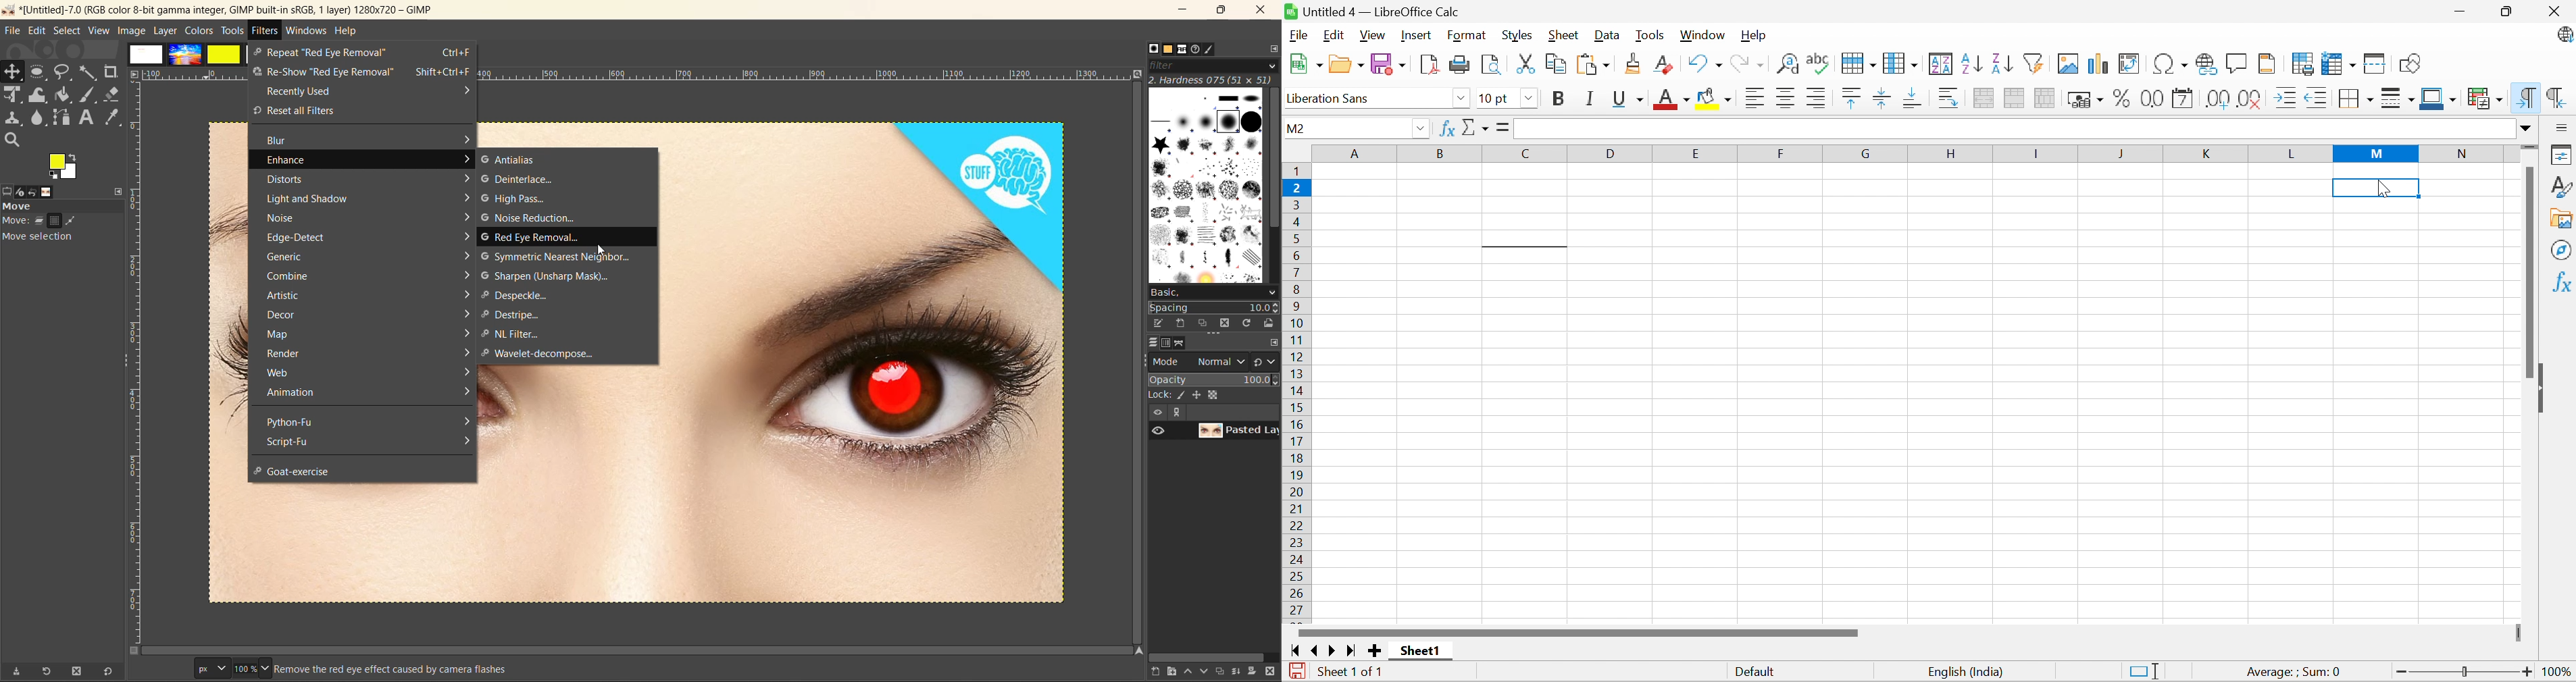 This screenshot has height=700, width=2576. Describe the element at coordinates (2562, 249) in the screenshot. I see `Navigator` at that location.